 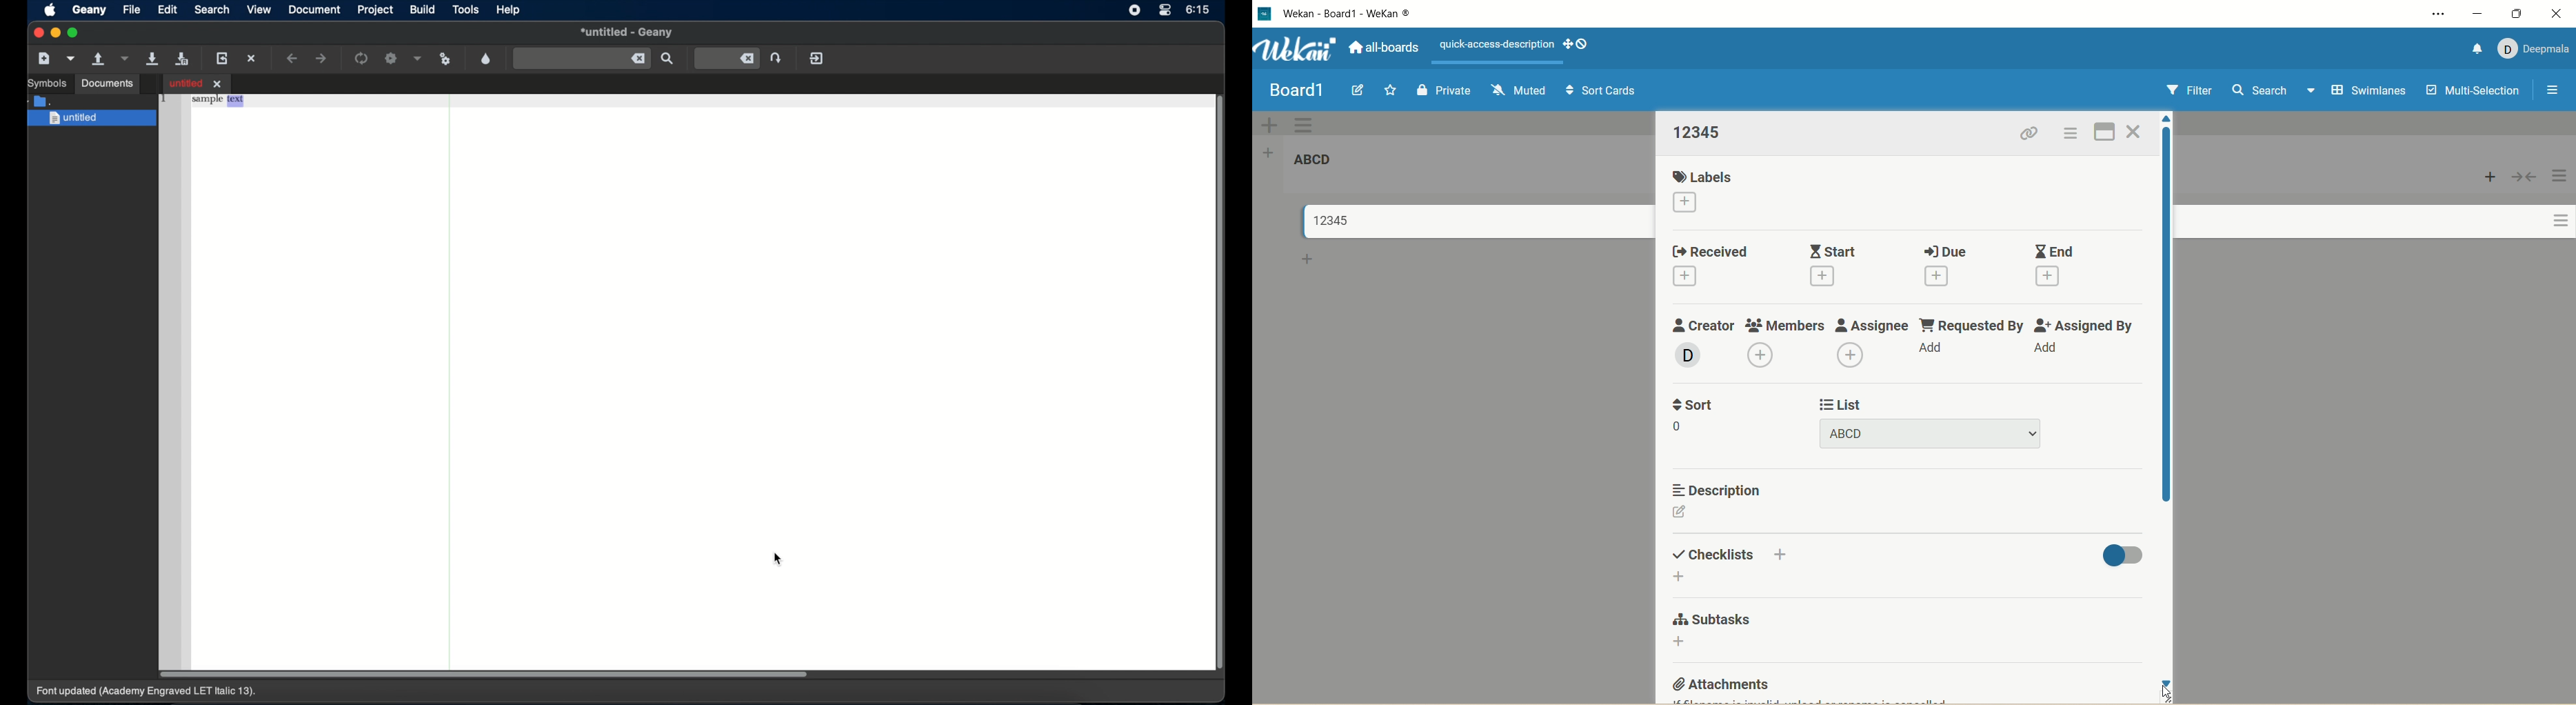 What do you see at coordinates (2106, 129) in the screenshot?
I see `full screen` at bounding box center [2106, 129].